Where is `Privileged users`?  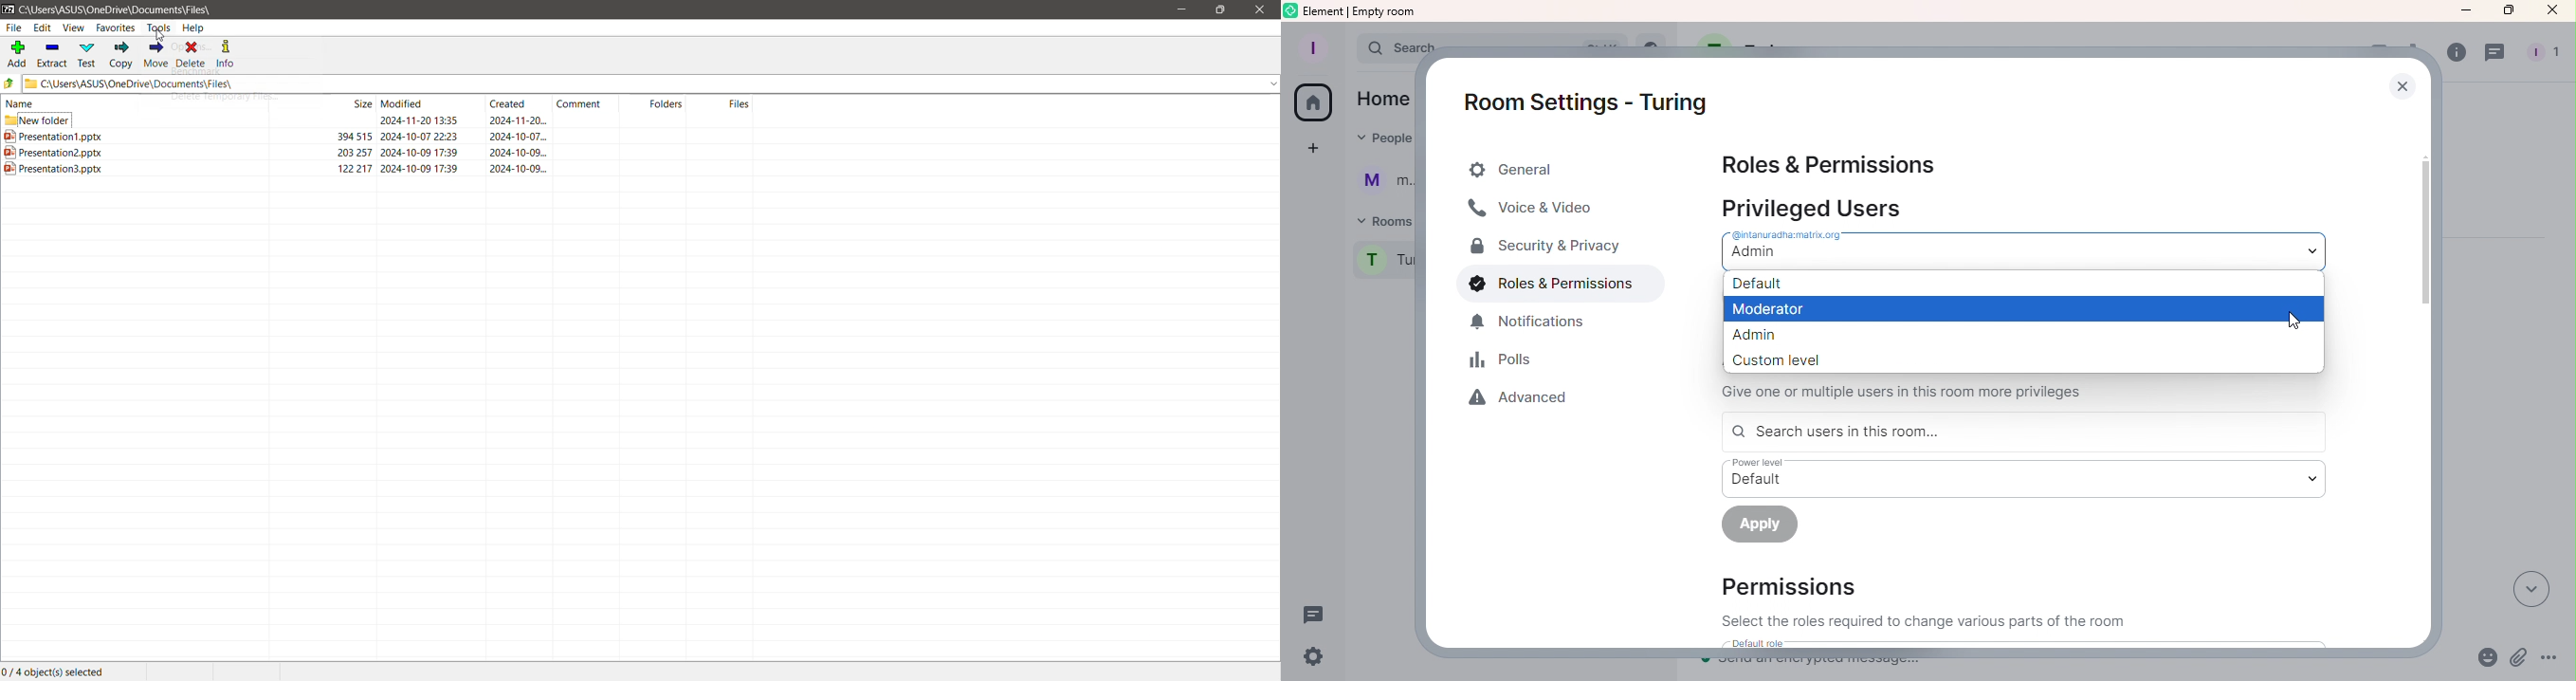
Privileged users is located at coordinates (1867, 203).